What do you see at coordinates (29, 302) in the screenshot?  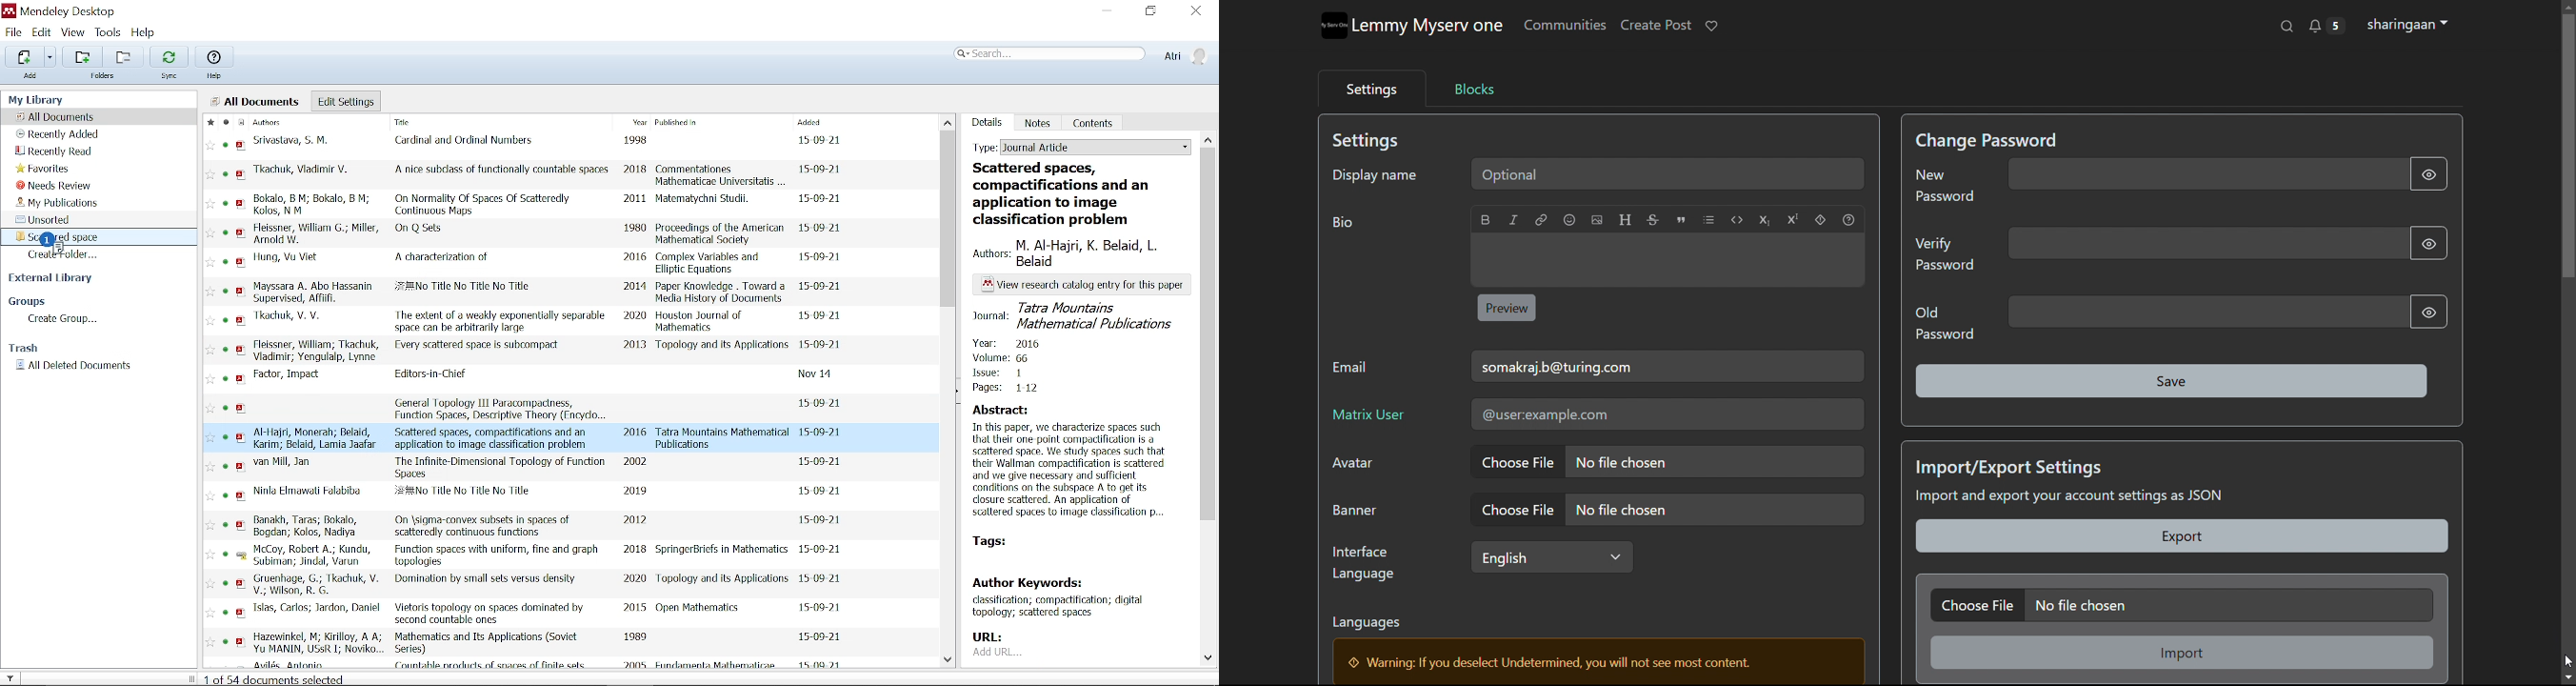 I see `Groups` at bounding box center [29, 302].